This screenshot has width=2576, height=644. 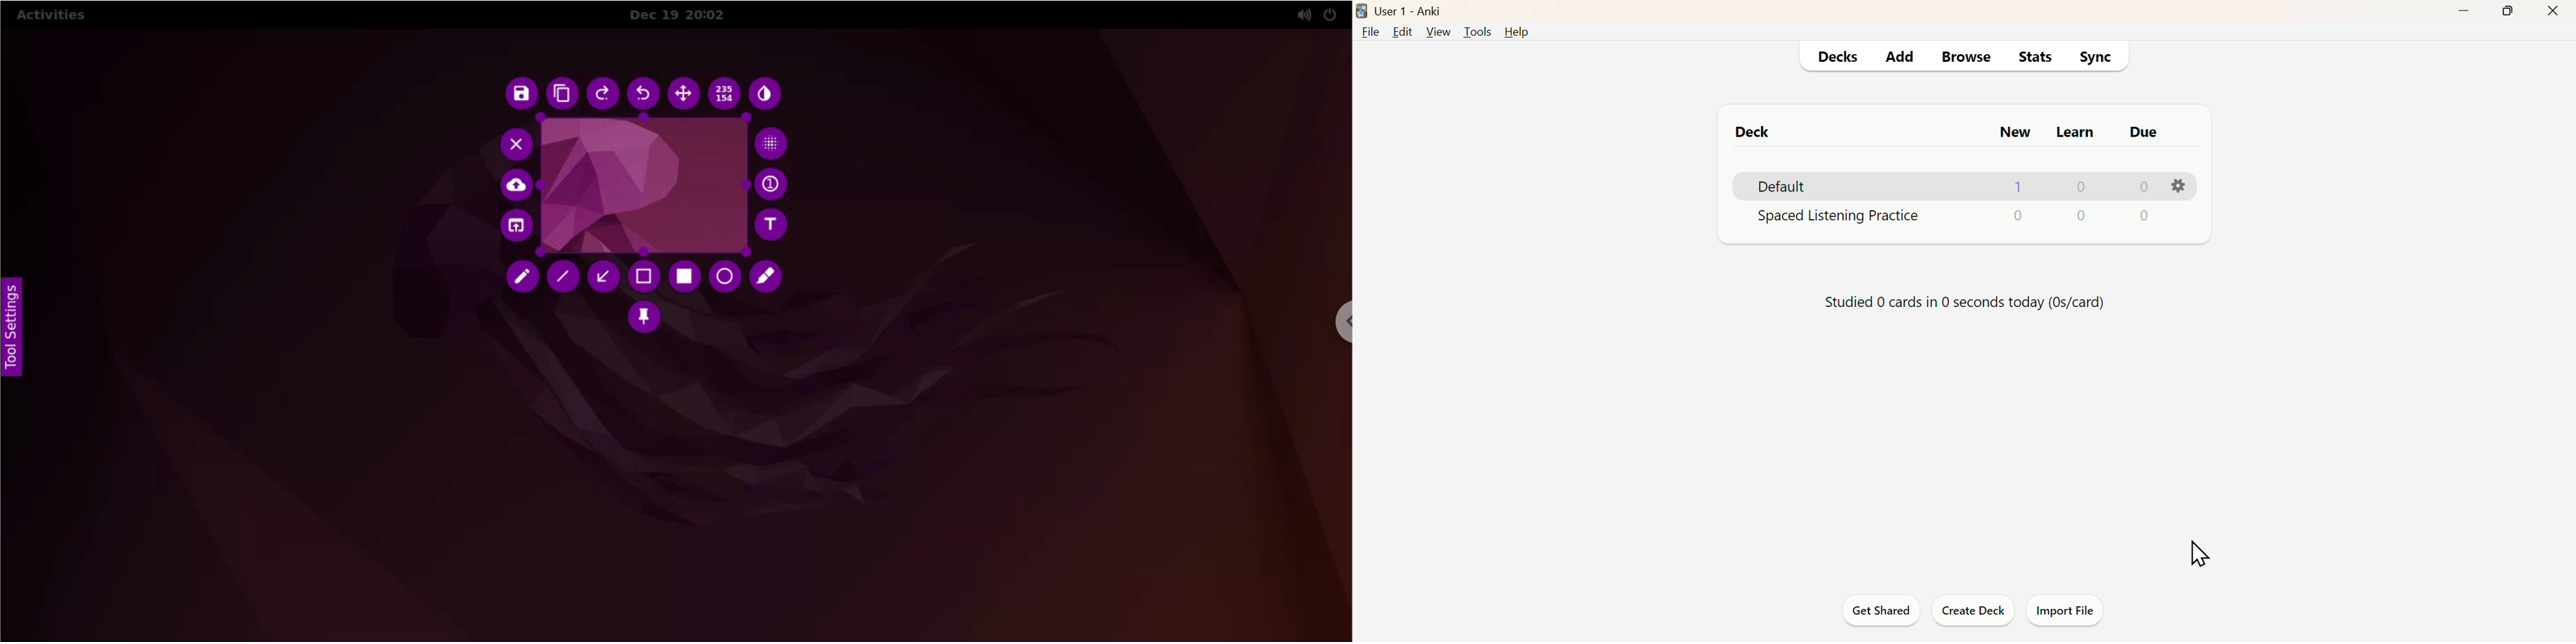 What do you see at coordinates (1476, 32) in the screenshot?
I see `Tools` at bounding box center [1476, 32].